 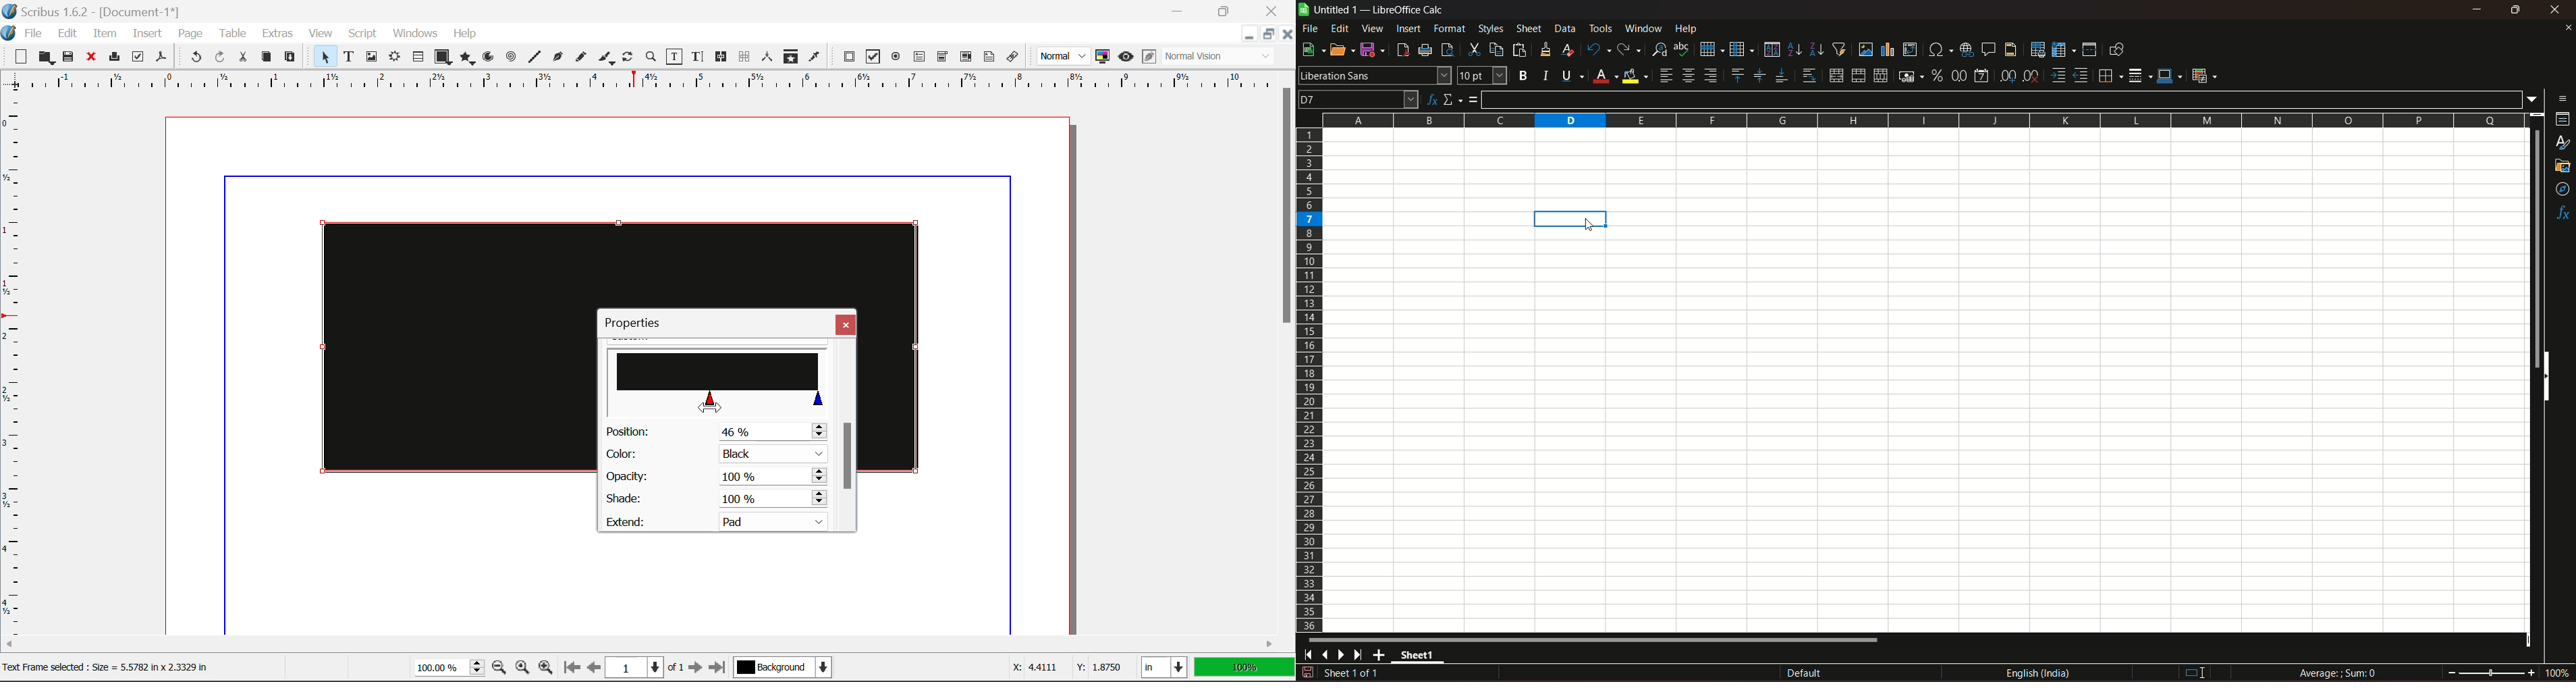 What do you see at coordinates (1179, 9) in the screenshot?
I see `Restore Down` at bounding box center [1179, 9].